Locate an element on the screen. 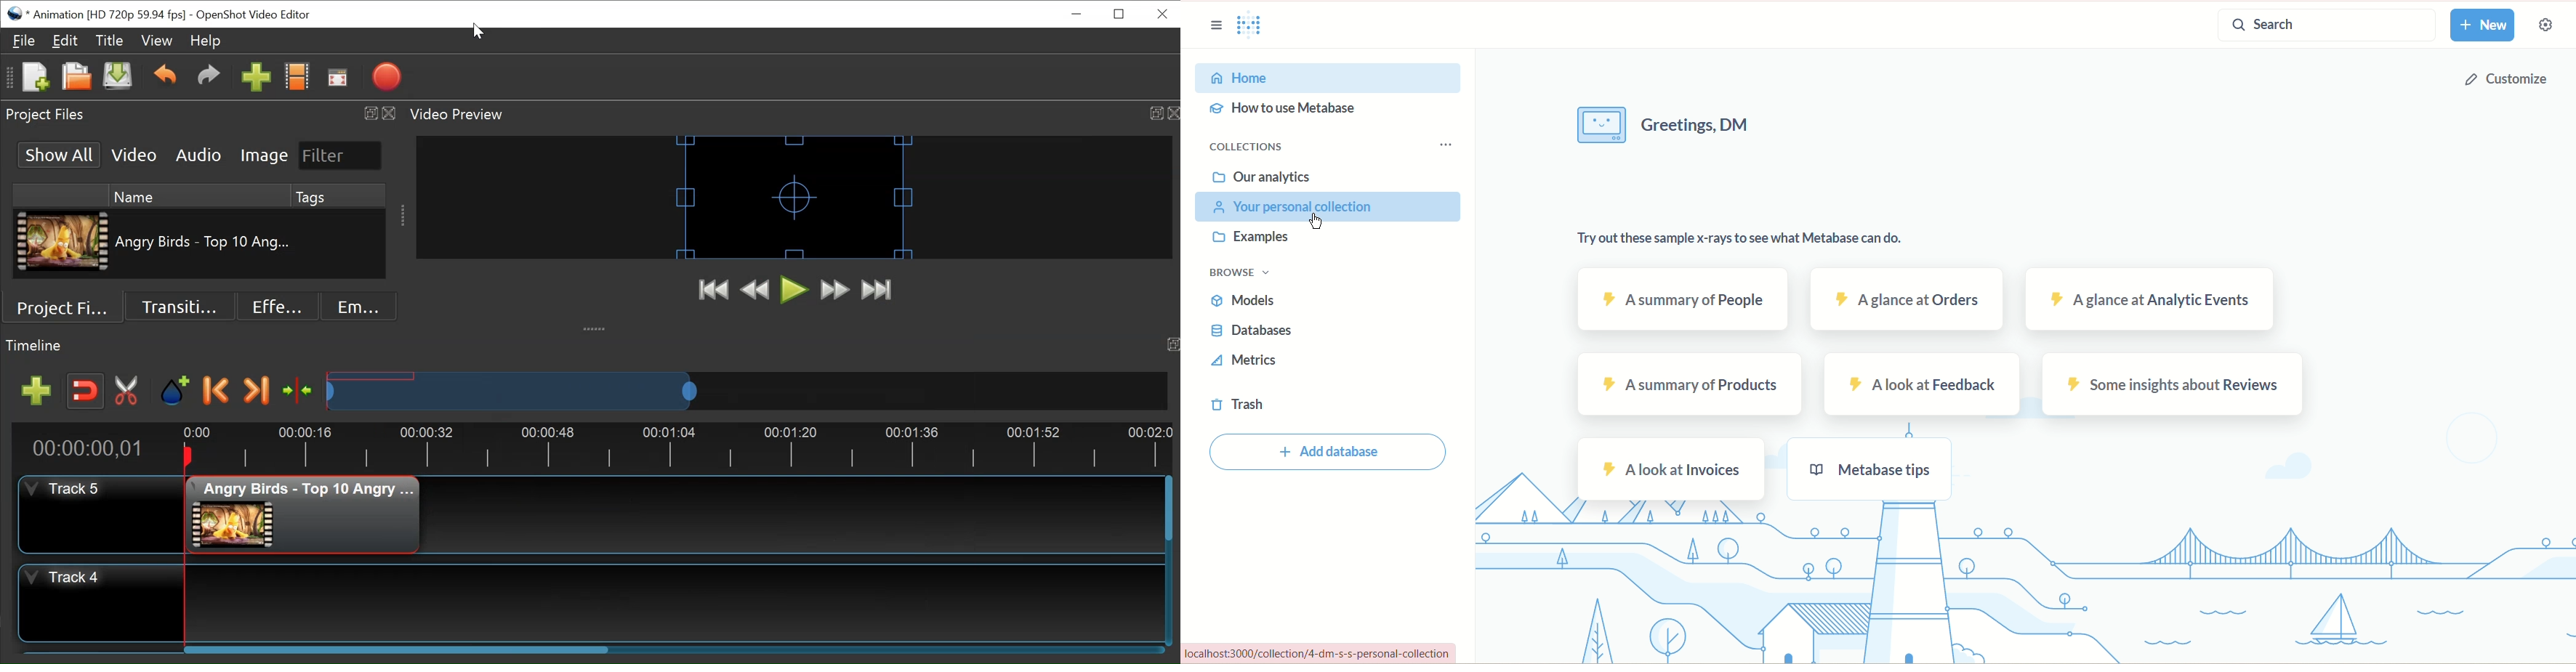 The image size is (2576, 672). Undo is located at coordinates (165, 78).